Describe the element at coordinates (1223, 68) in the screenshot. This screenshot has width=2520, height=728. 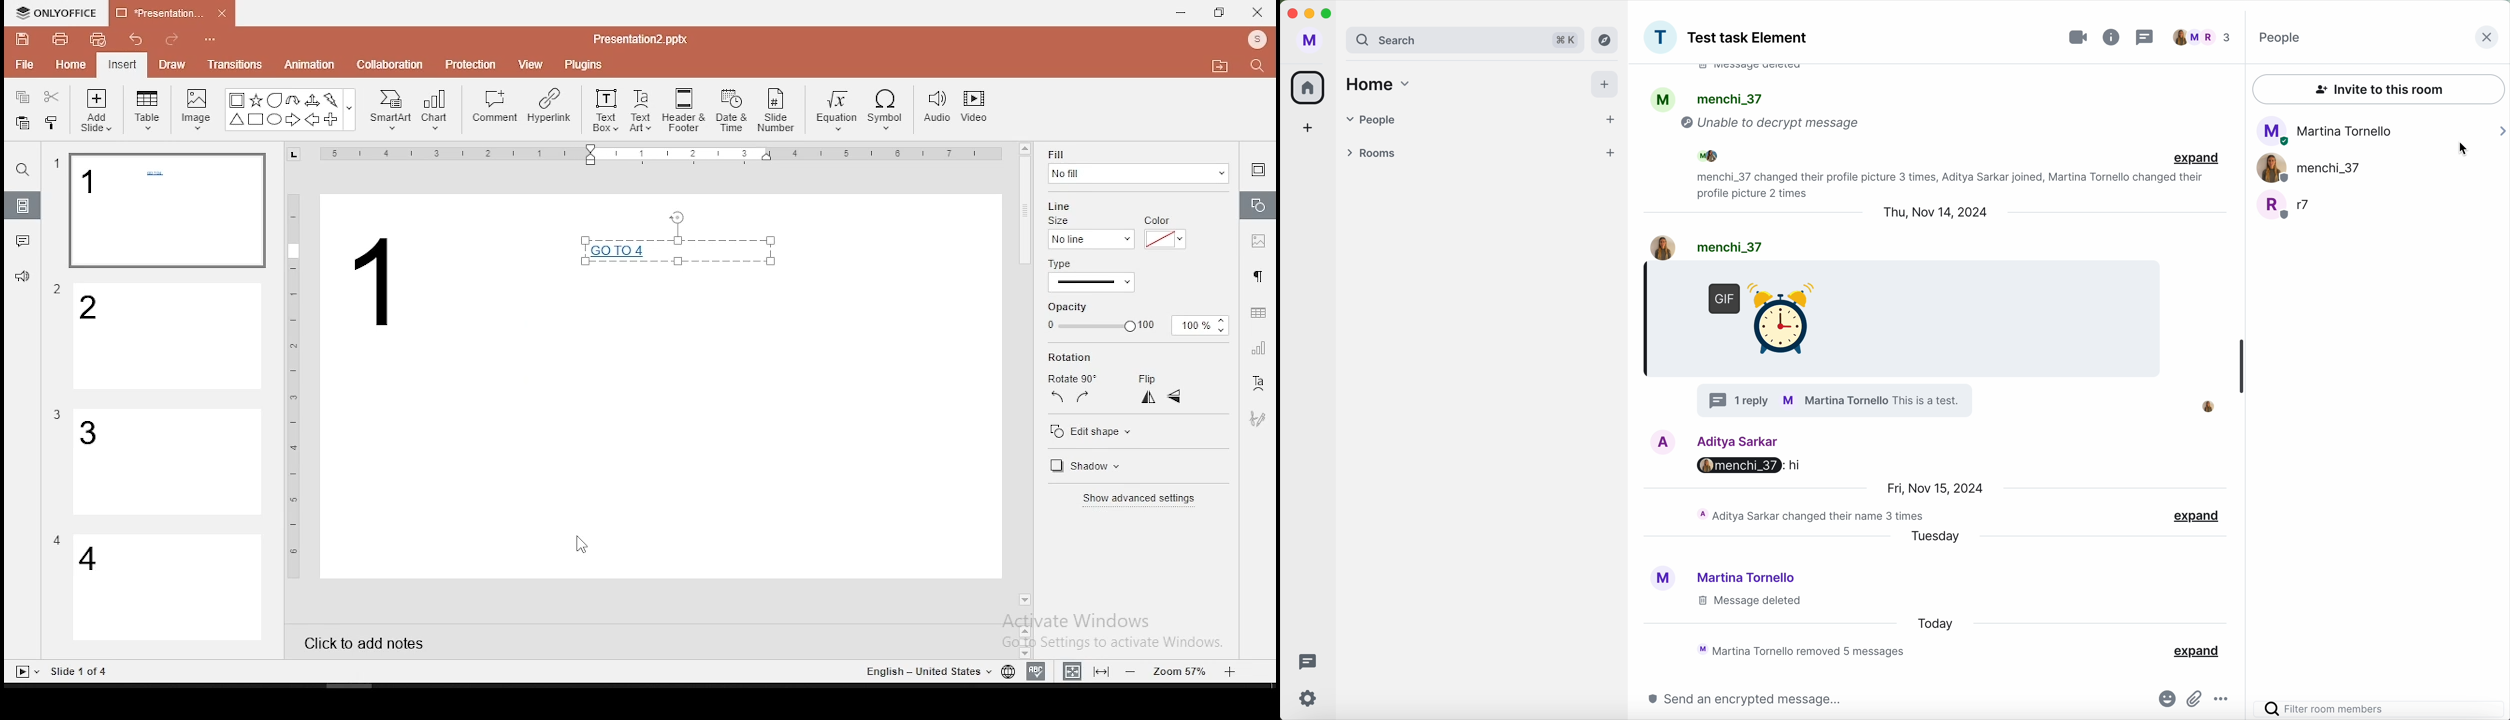
I see `Move to folder` at that location.